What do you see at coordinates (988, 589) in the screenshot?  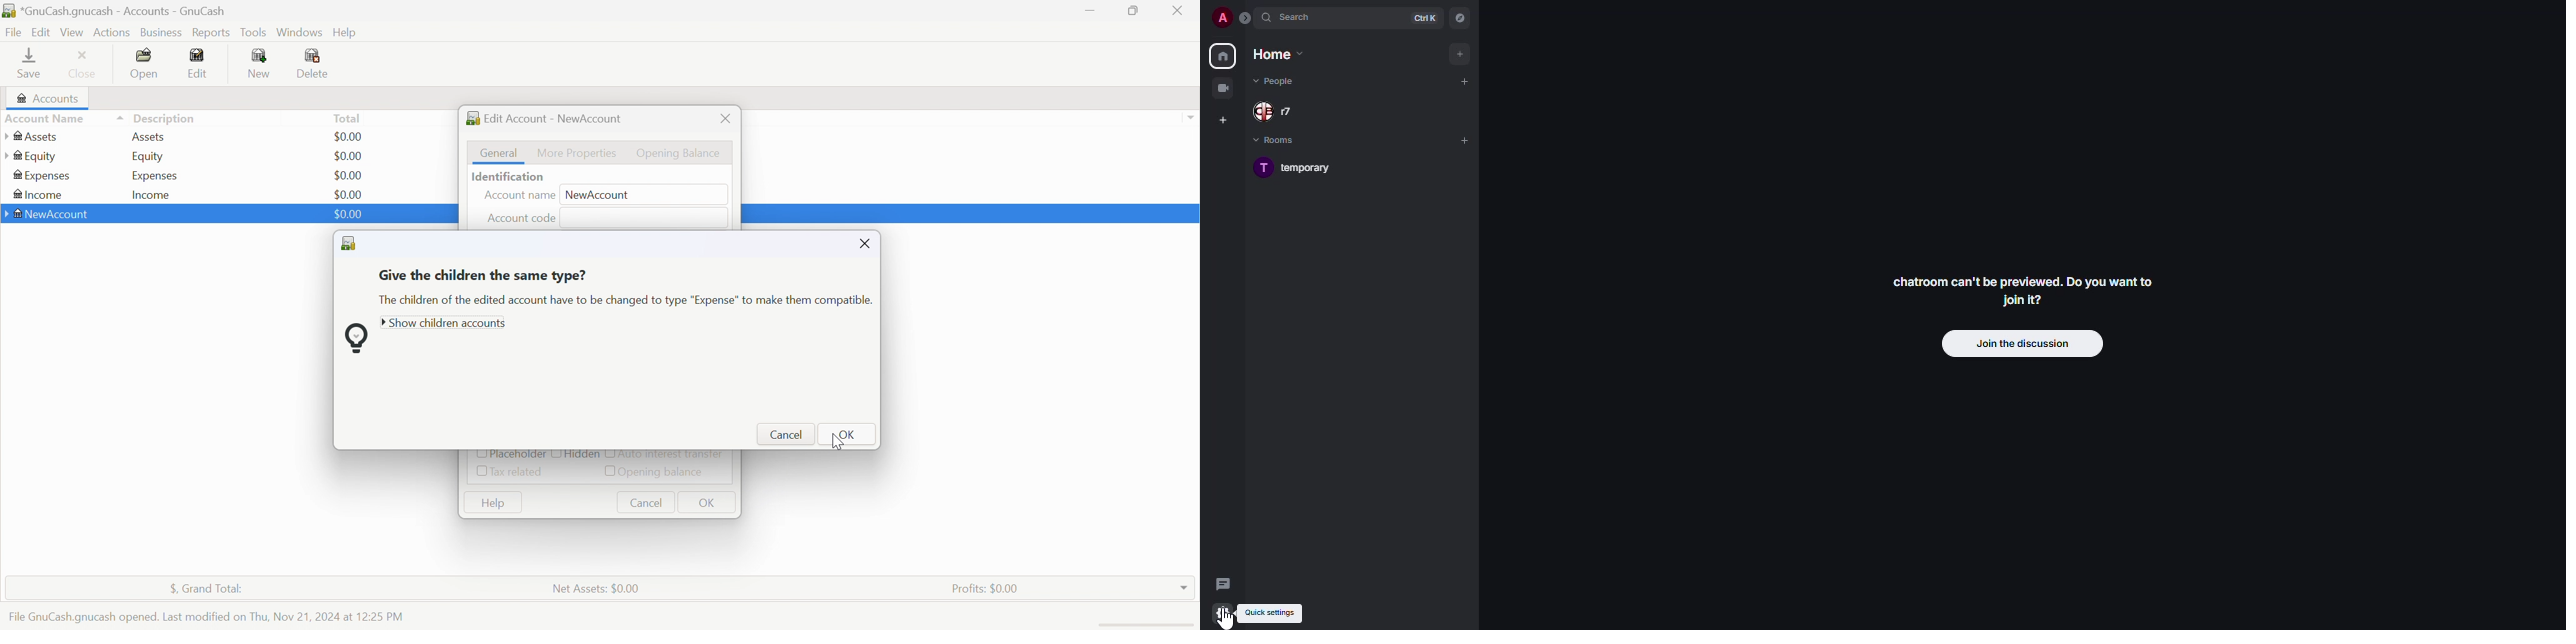 I see `Profits: $0.00` at bounding box center [988, 589].